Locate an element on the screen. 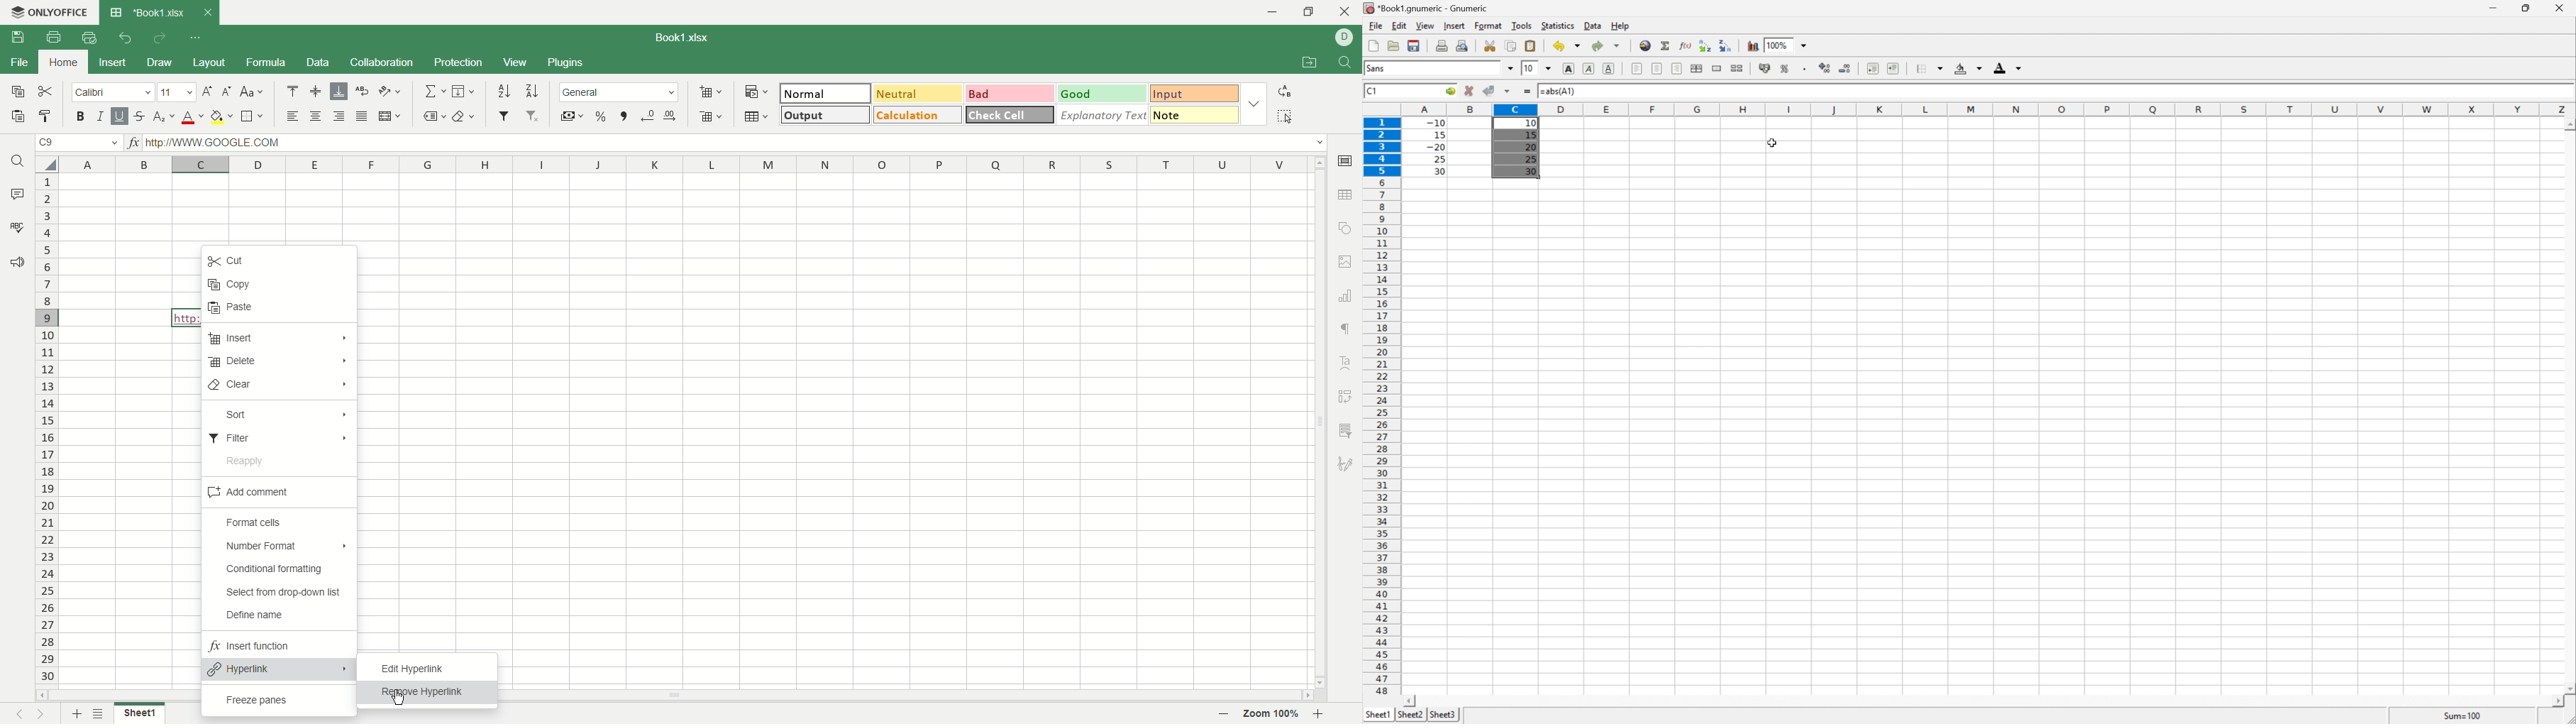 The width and height of the screenshot is (2576, 728). insert is located at coordinates (112, 63).